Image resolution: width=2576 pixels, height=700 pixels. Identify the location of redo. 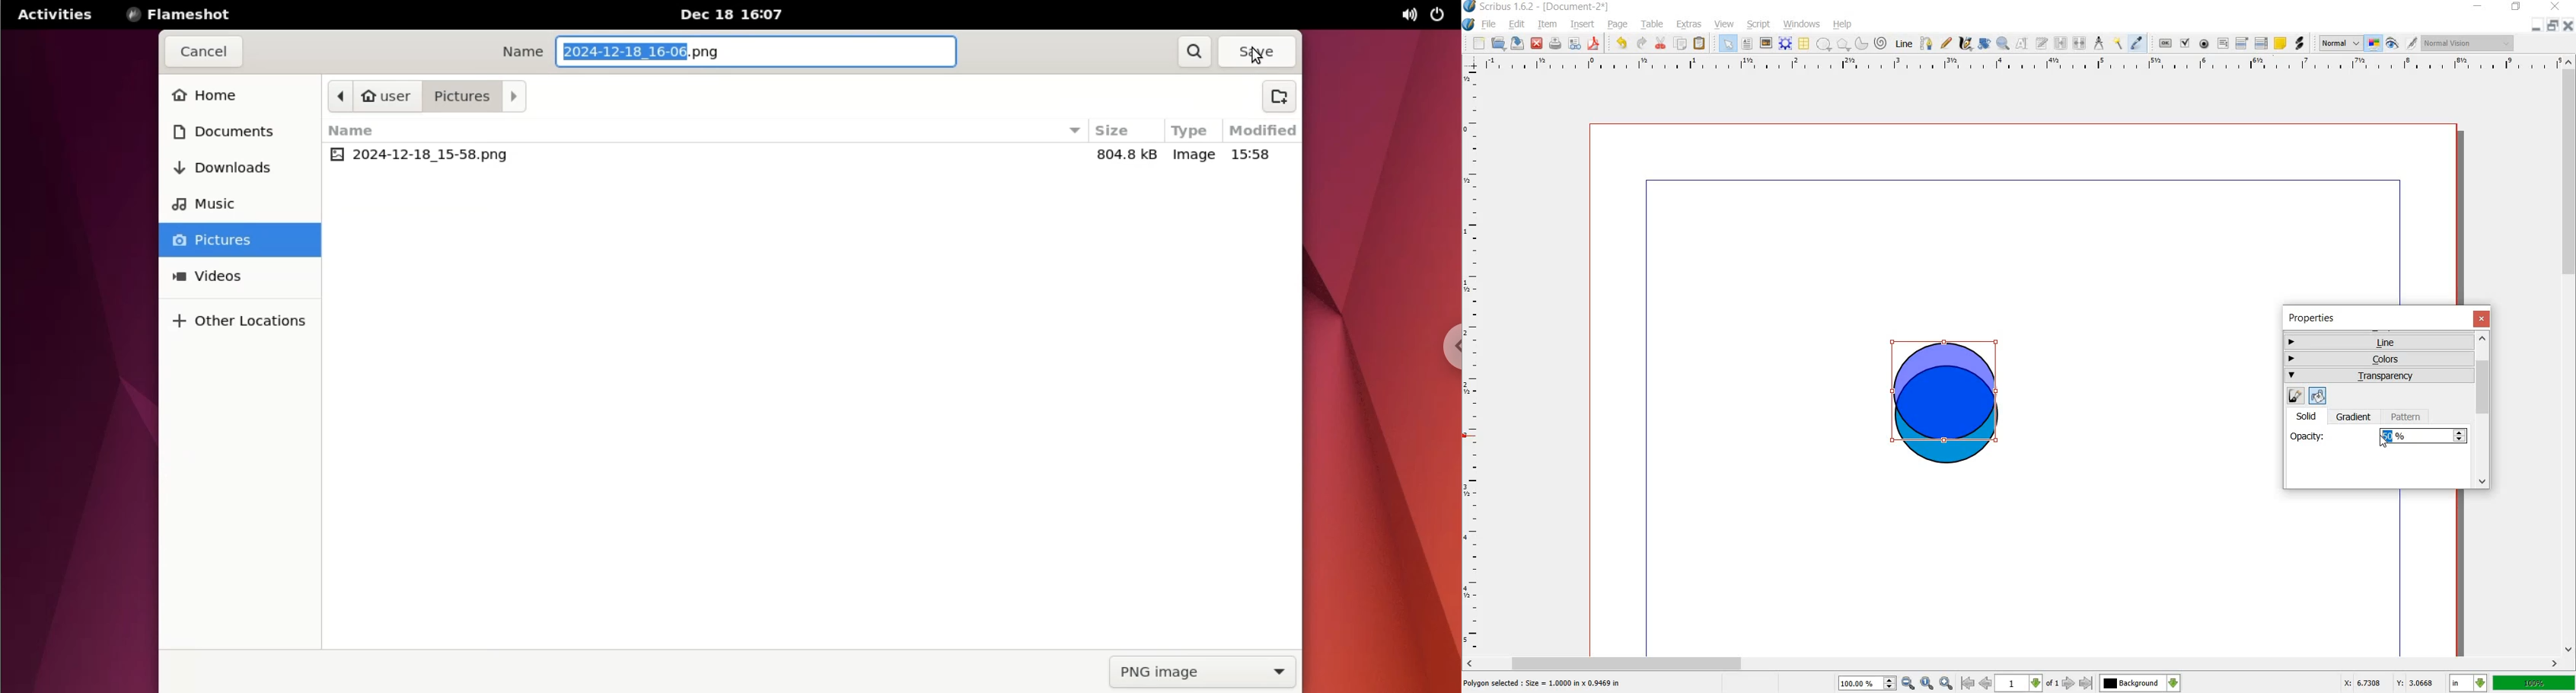
(1641, 44).